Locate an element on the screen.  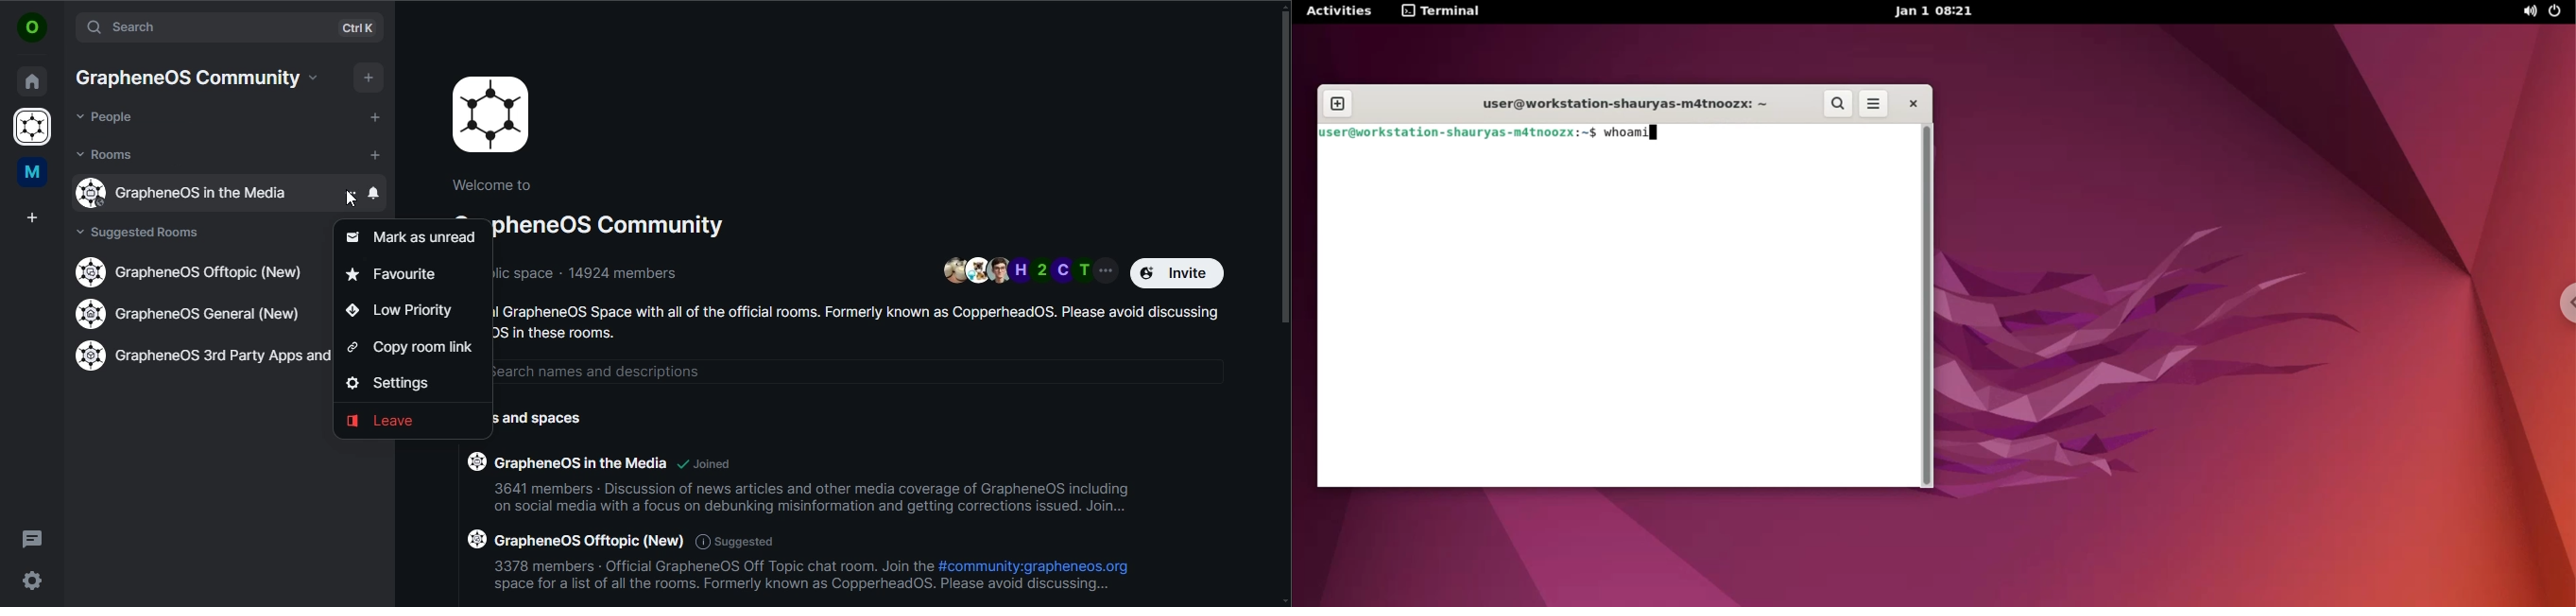
favourite is located at coordinates (394, 274).